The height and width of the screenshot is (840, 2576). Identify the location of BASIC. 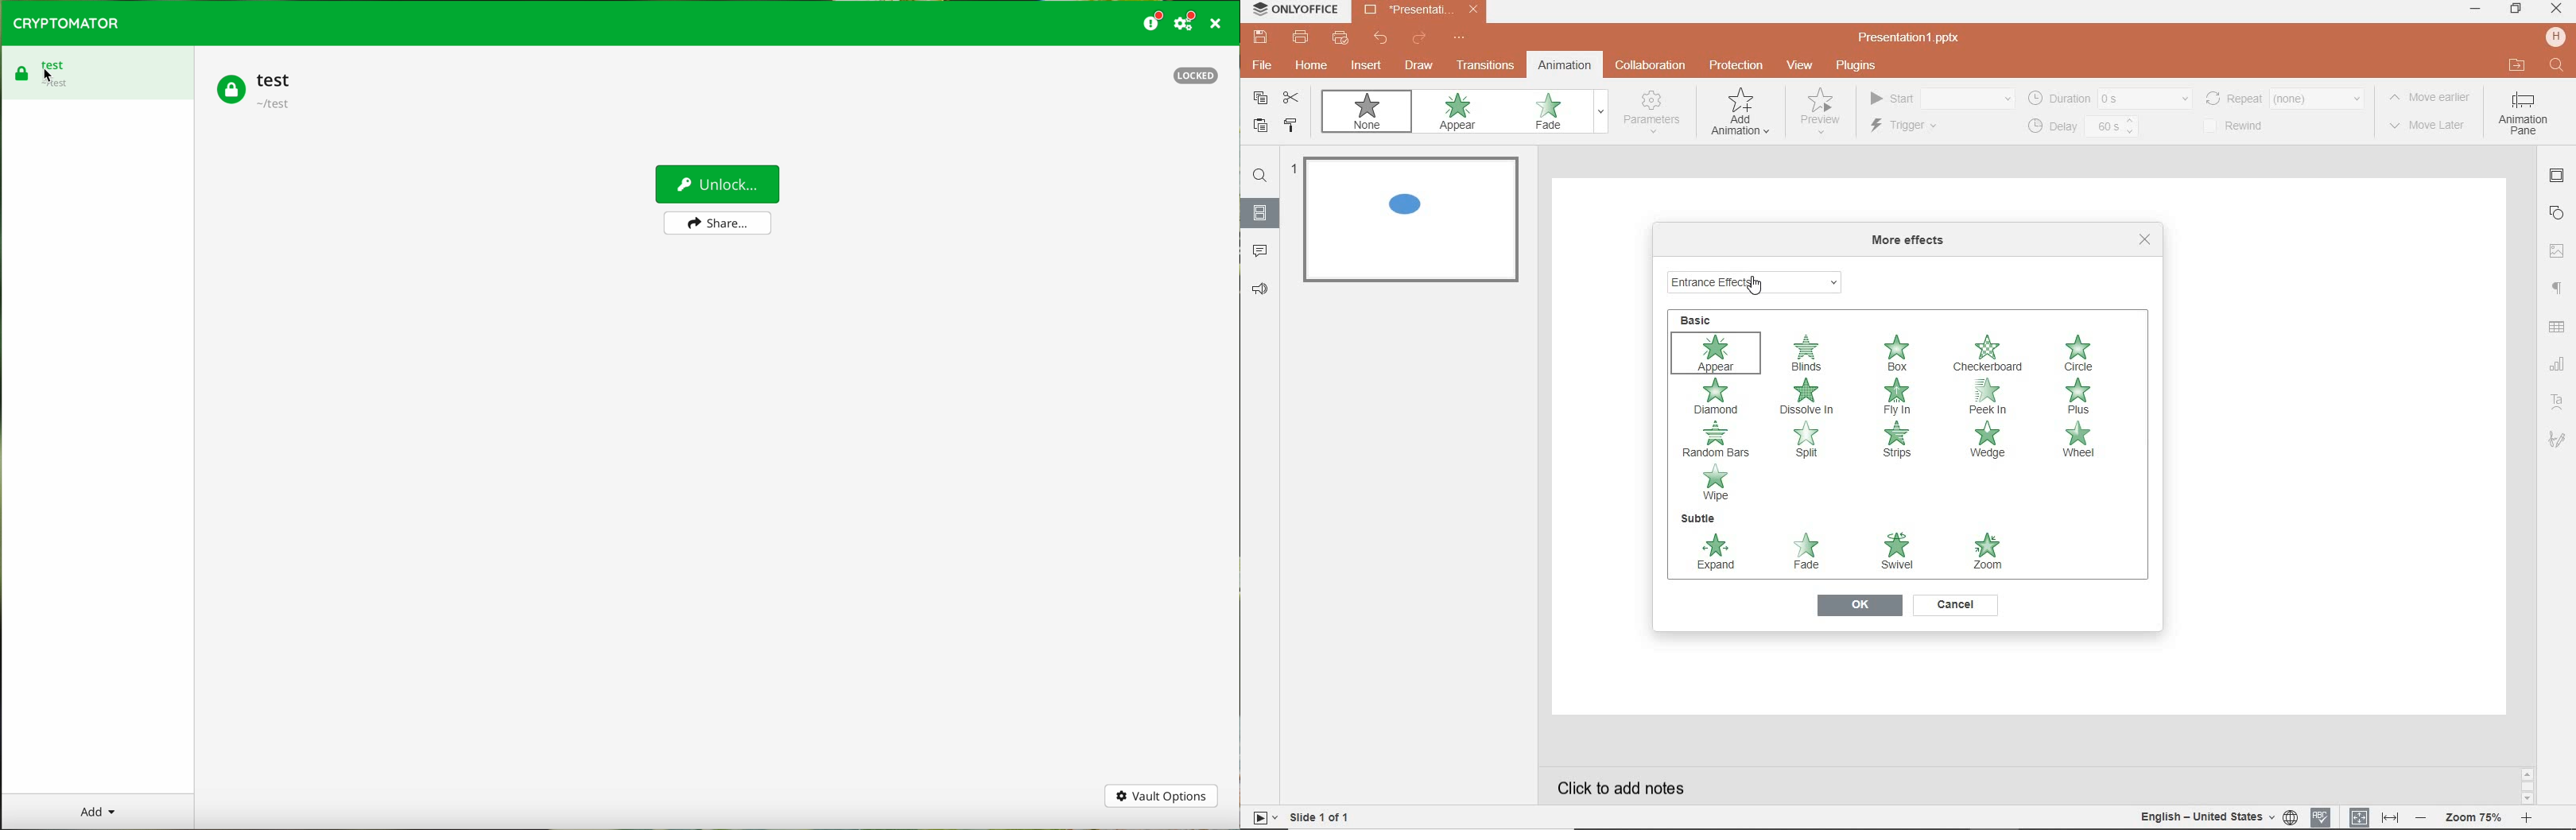
(1703, 319).